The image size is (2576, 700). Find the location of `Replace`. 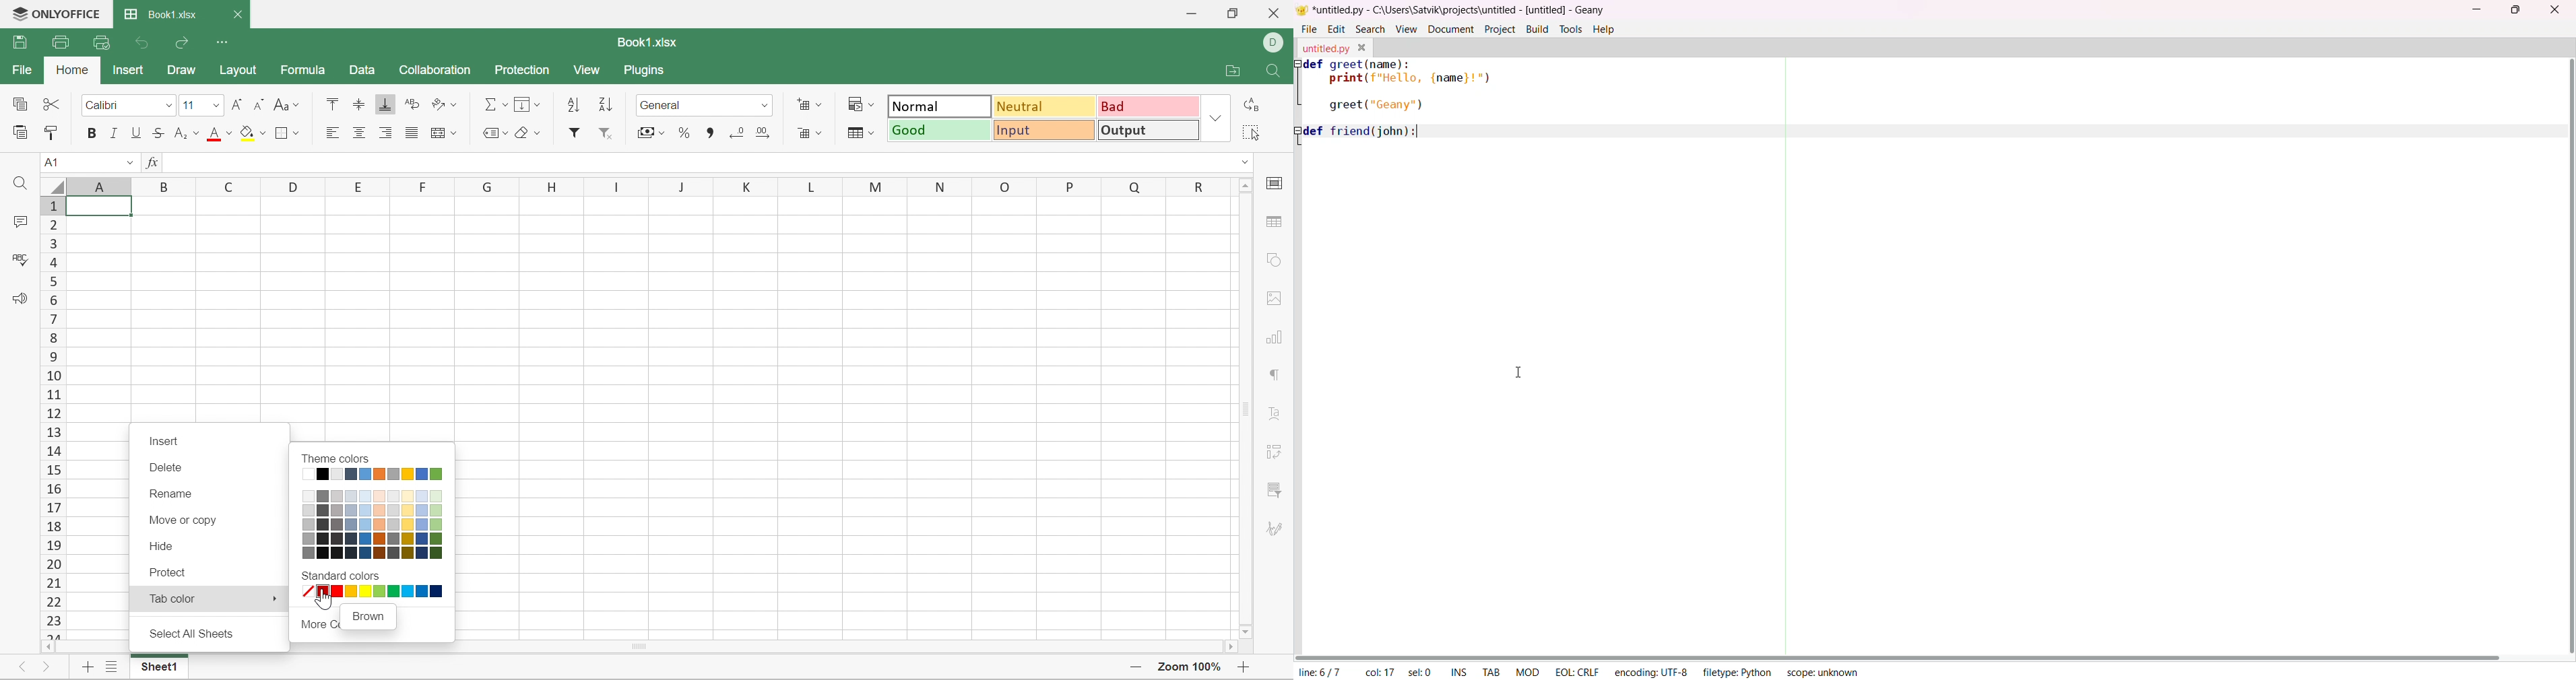

Replace is located at coordinates (1250, 106).